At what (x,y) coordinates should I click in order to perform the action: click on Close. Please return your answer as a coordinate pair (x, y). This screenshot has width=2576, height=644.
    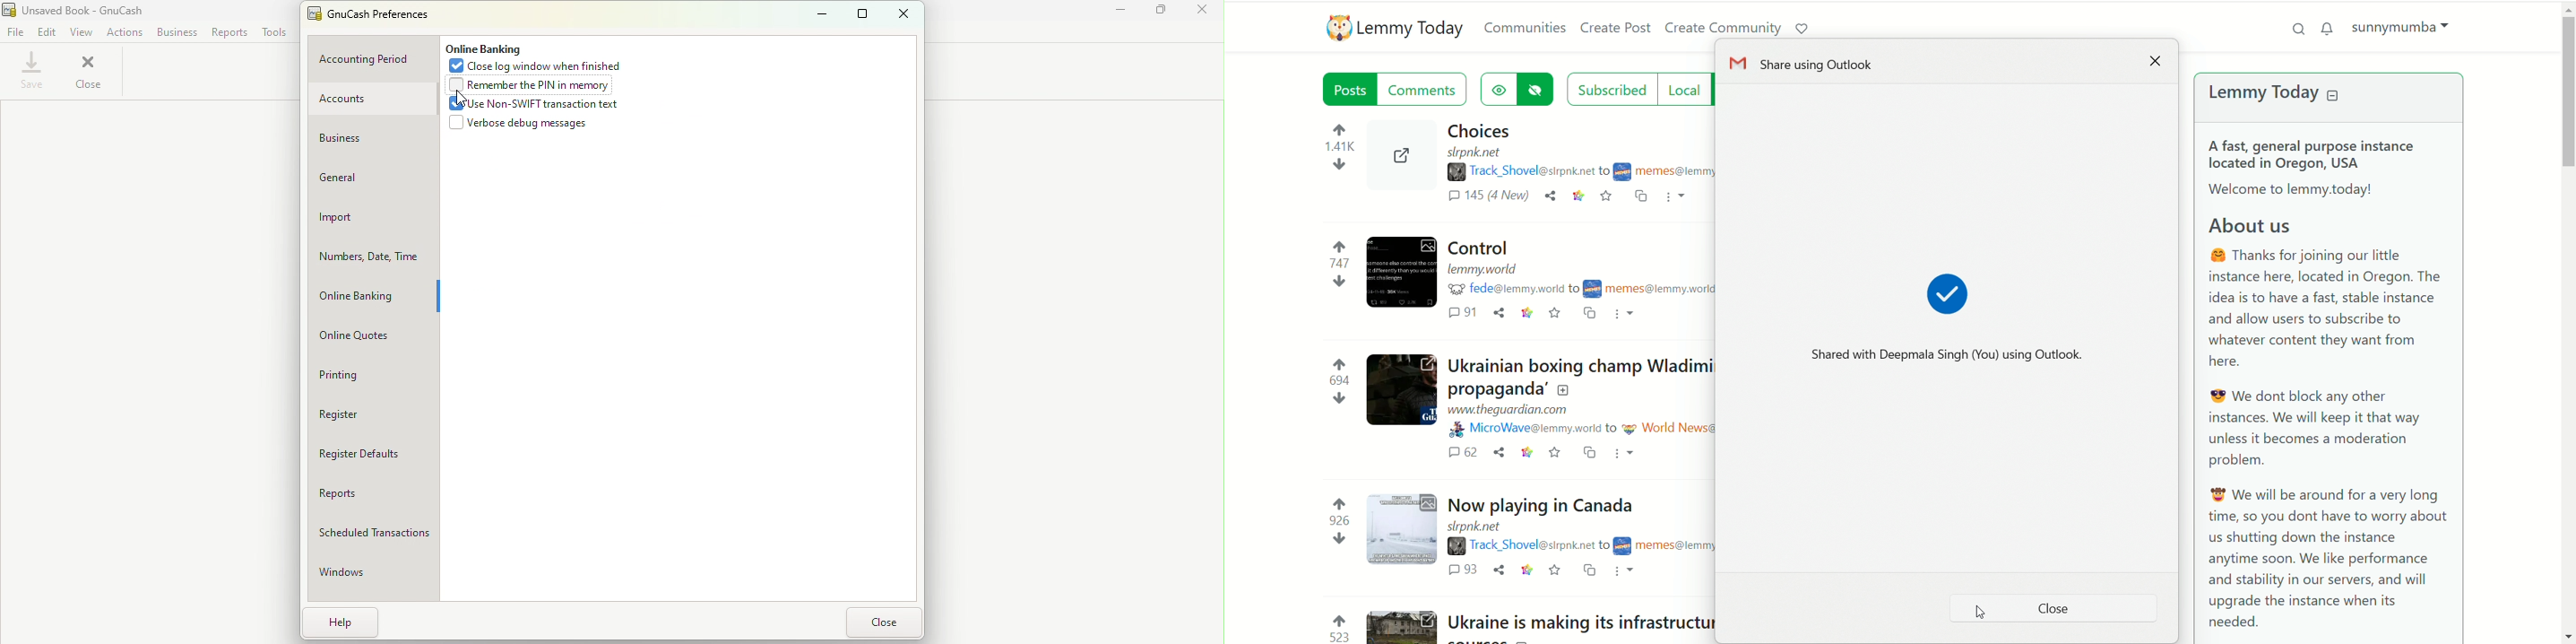
    Looking at the image, I should click on (1206, 14).